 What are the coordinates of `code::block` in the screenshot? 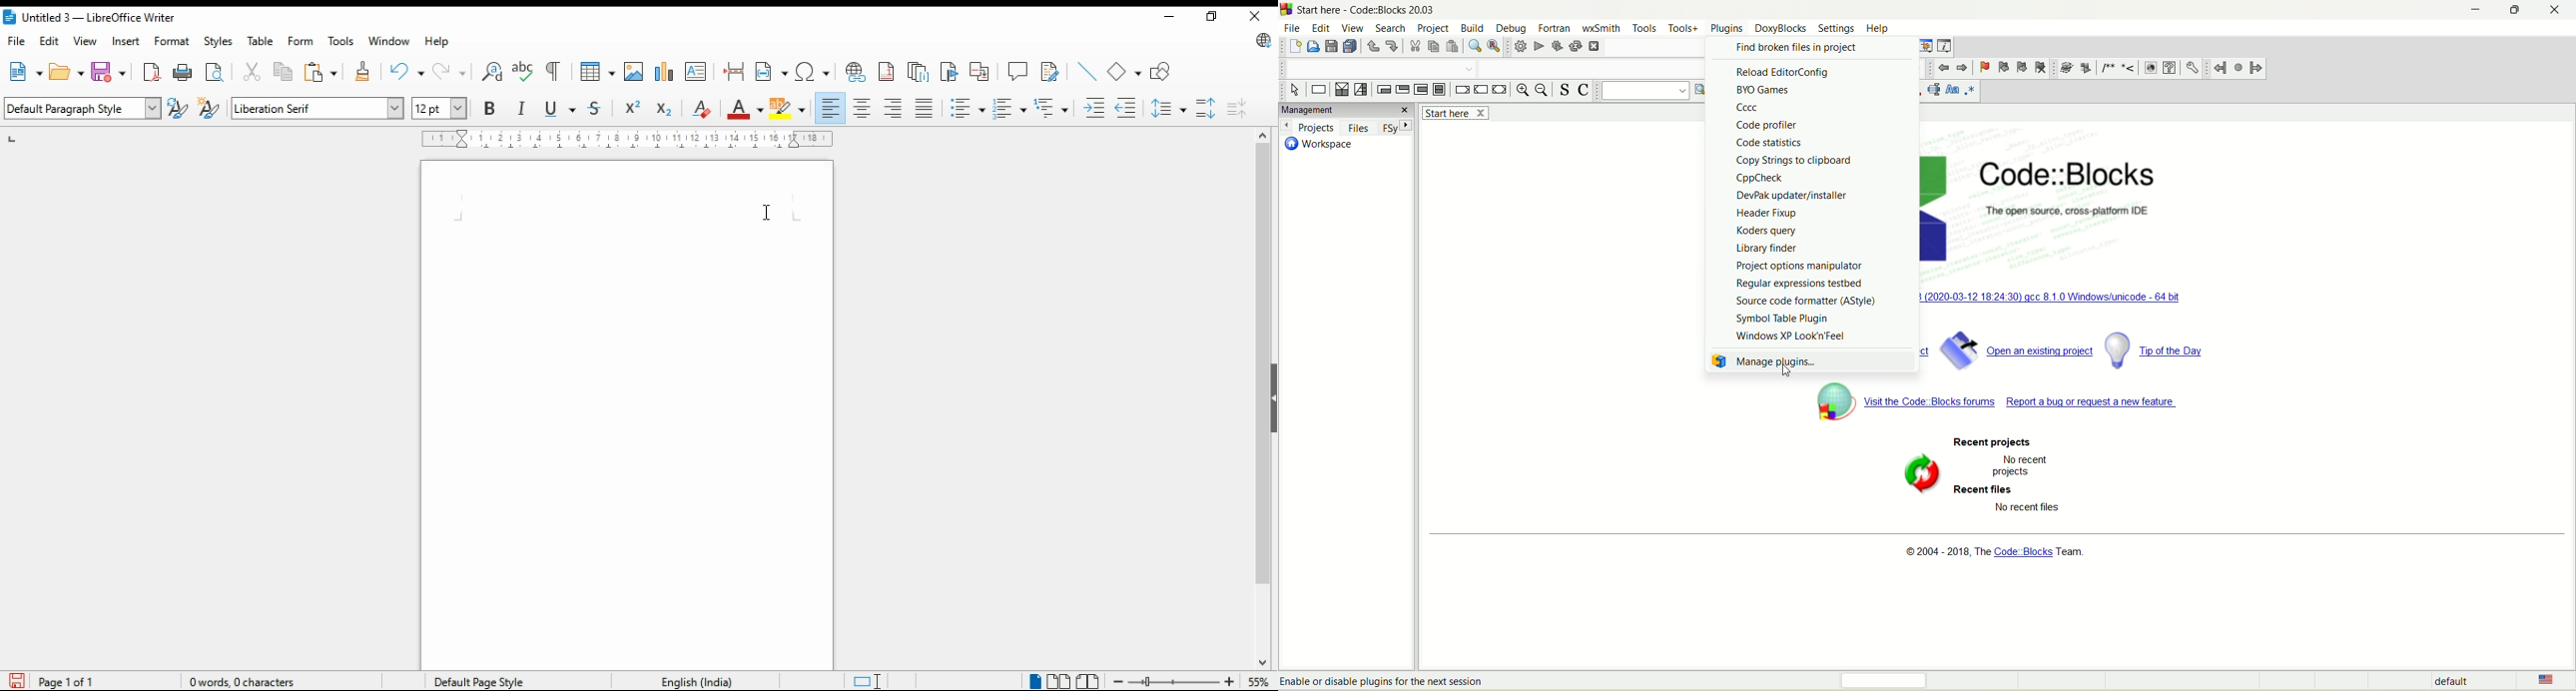 It's located at (1369, 9).